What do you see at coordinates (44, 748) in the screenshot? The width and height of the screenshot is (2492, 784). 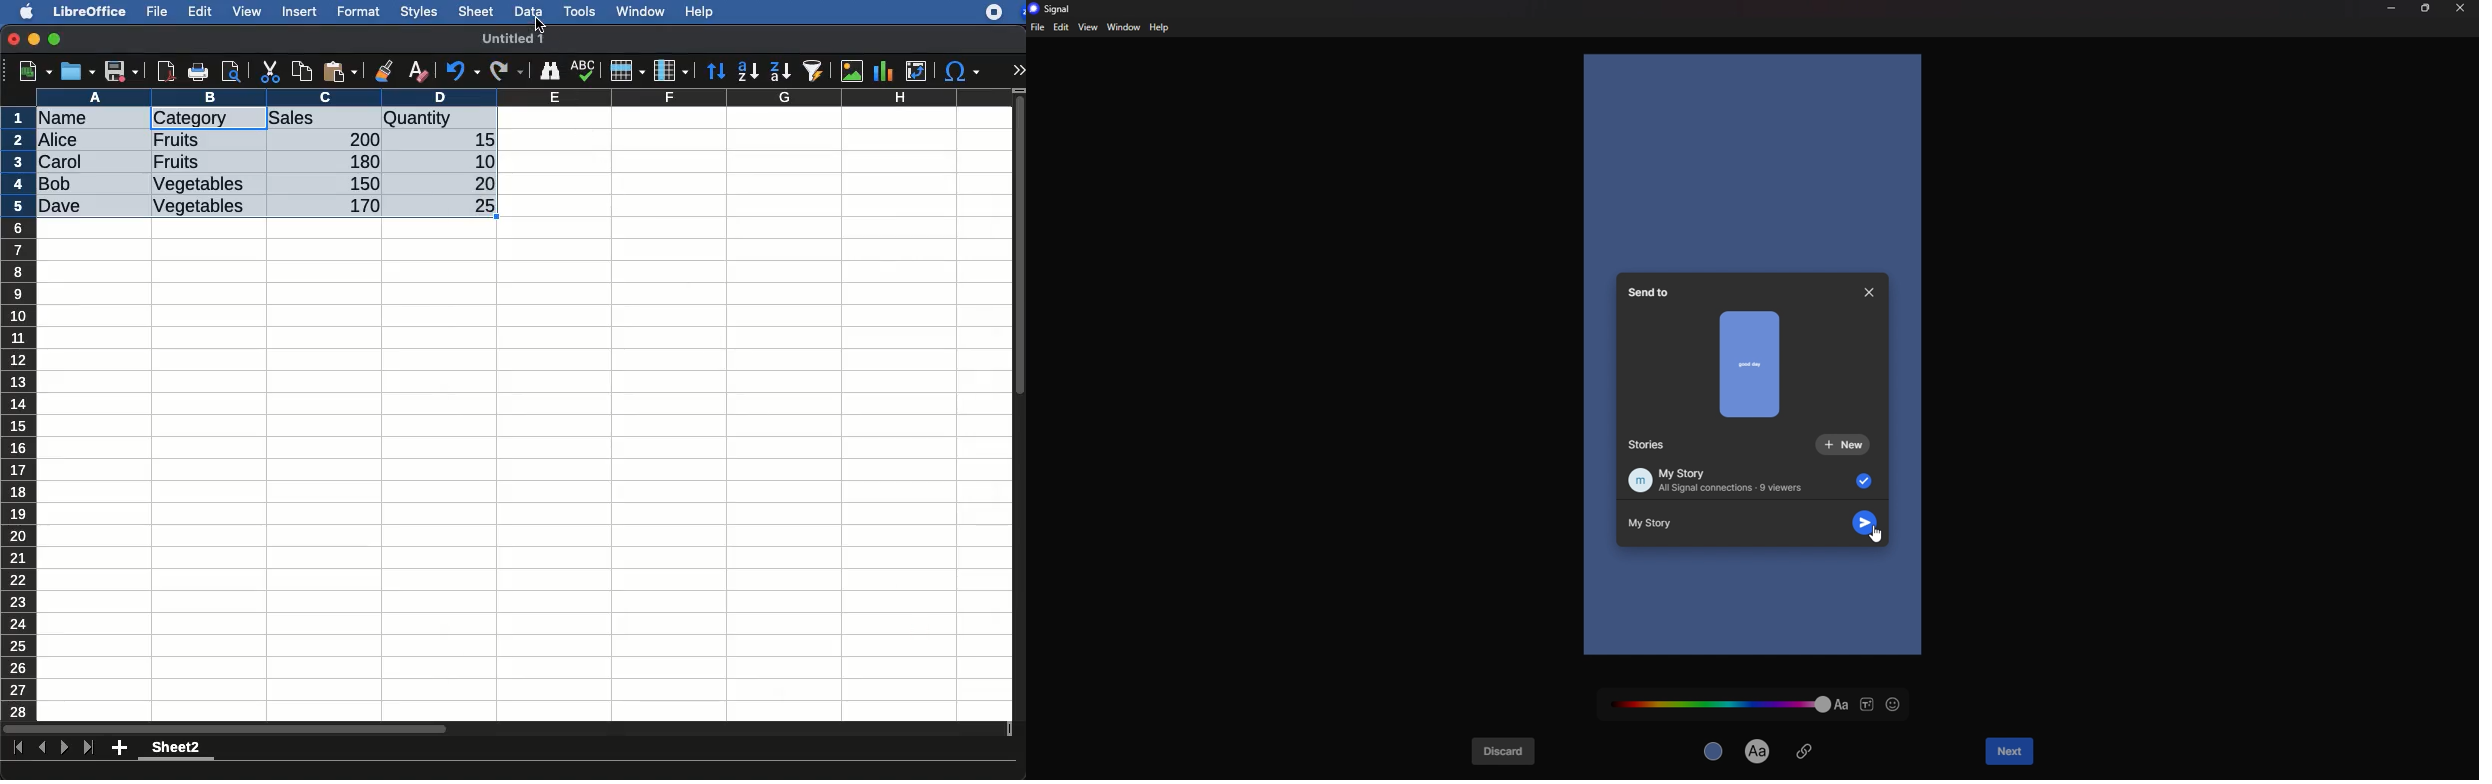 I see `previous sheet` at bounding box center [44, 748].